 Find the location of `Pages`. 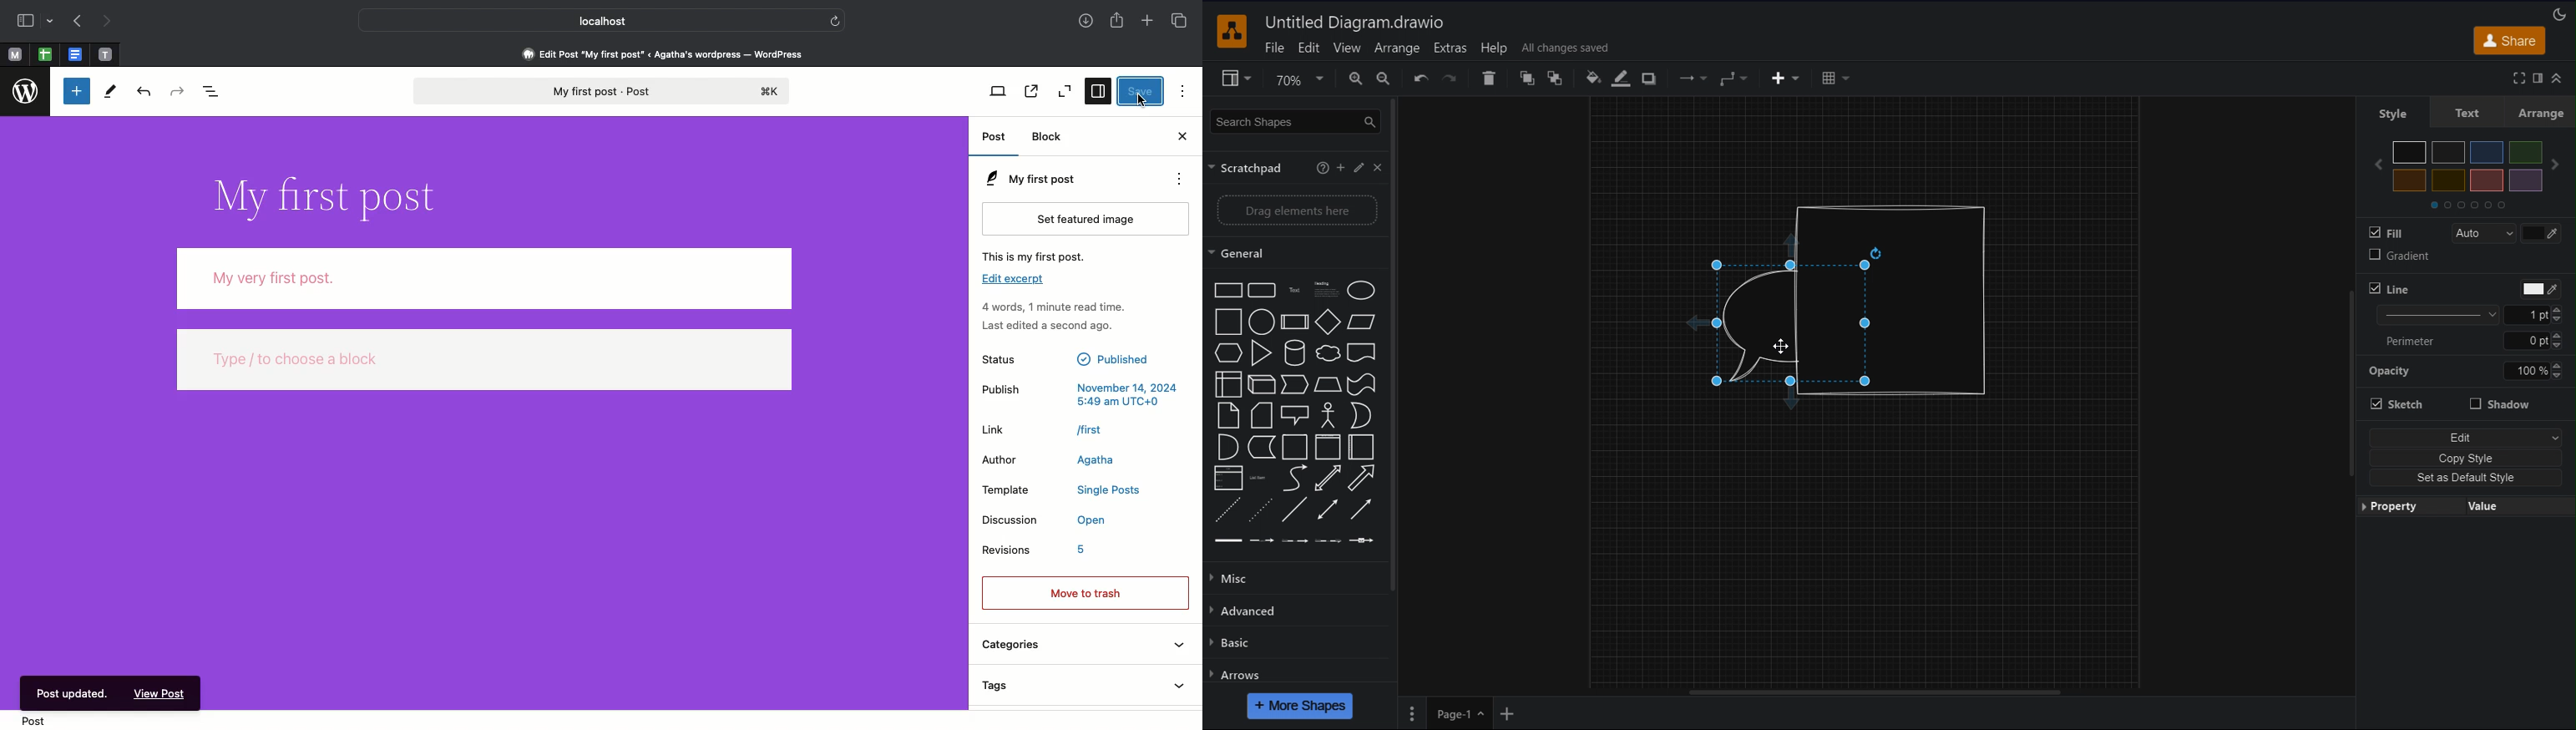

Pages is located at coordinates (1412, 713).